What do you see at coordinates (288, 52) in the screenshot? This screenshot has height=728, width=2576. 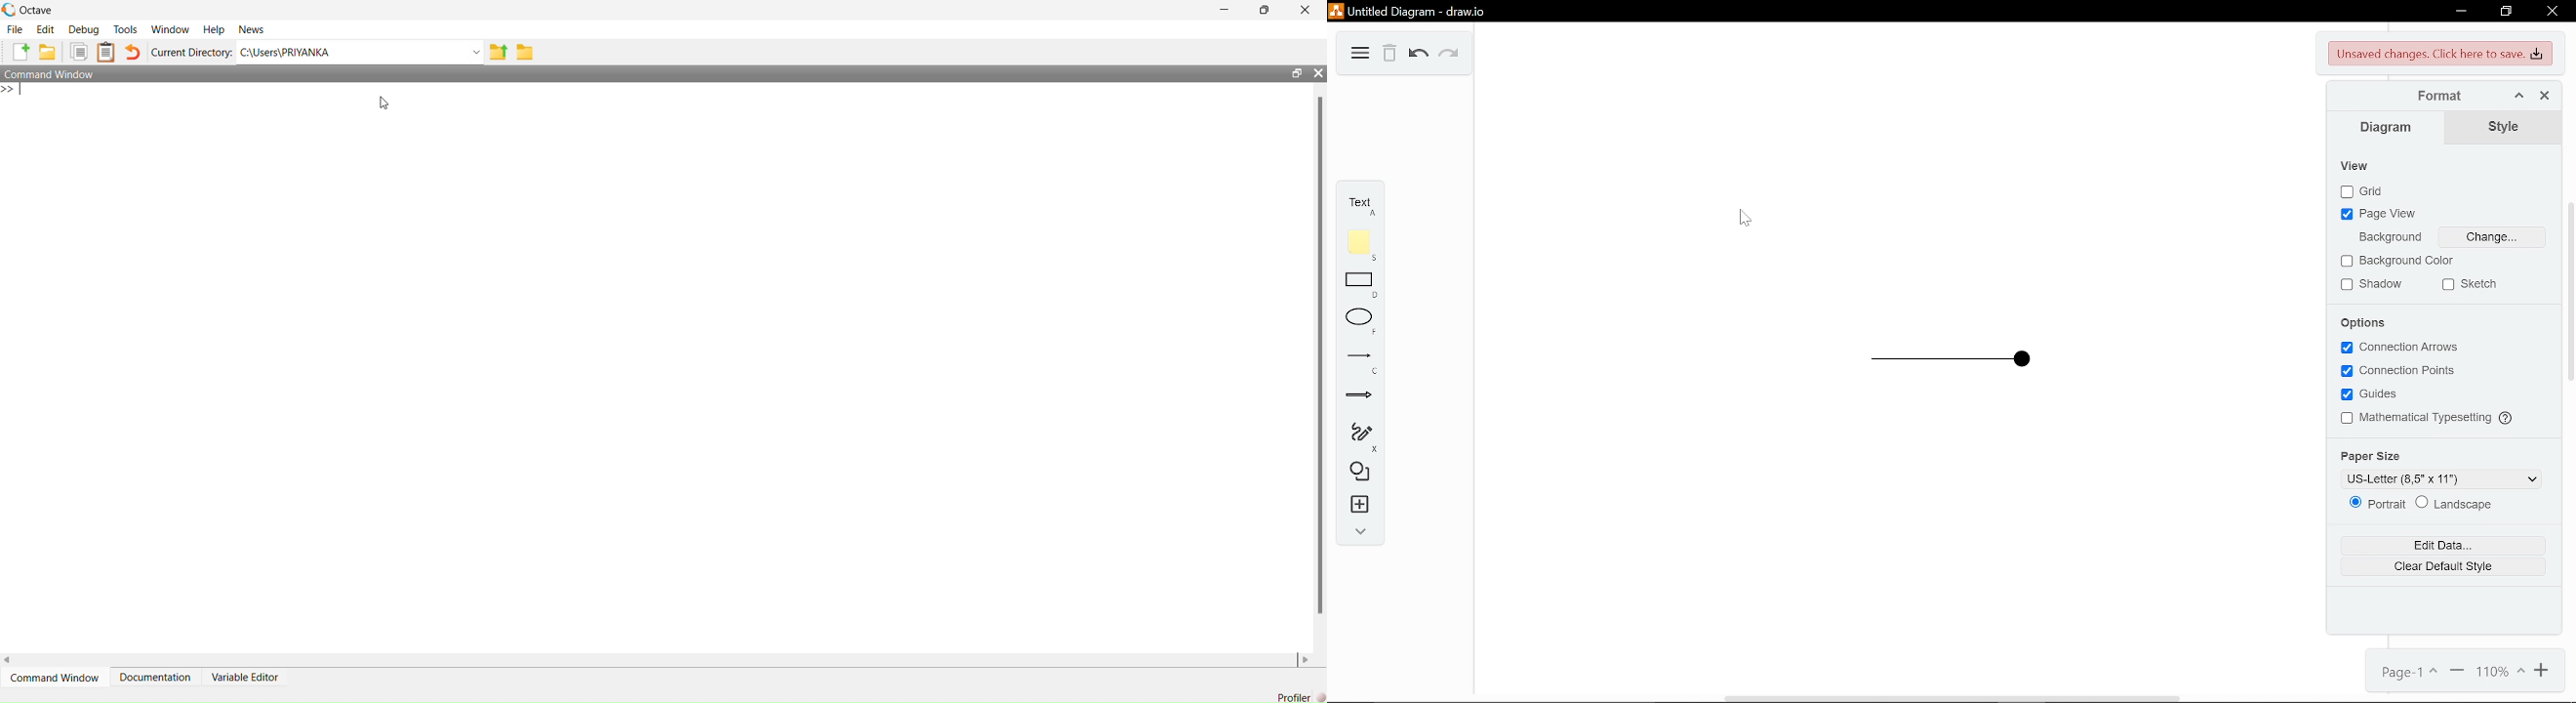 I see `C:\Users\PRIYANKA` at bounding box center [288, 52].